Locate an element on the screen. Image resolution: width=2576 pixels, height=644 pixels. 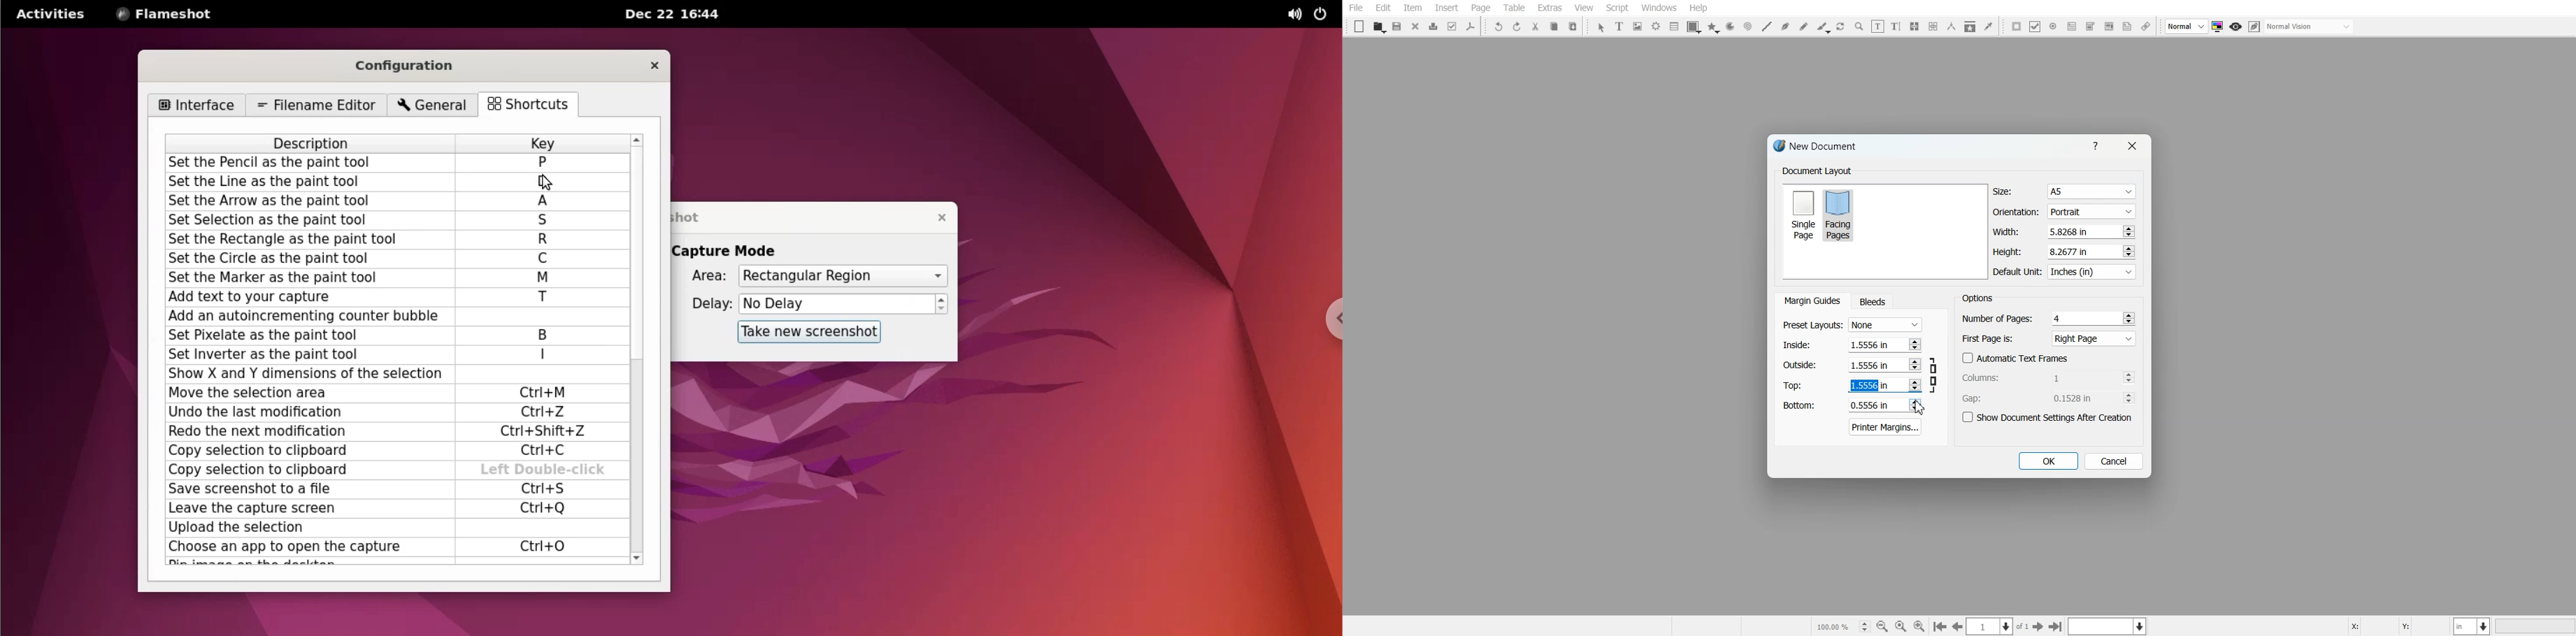
Text is located at coordinates (1978, 297).